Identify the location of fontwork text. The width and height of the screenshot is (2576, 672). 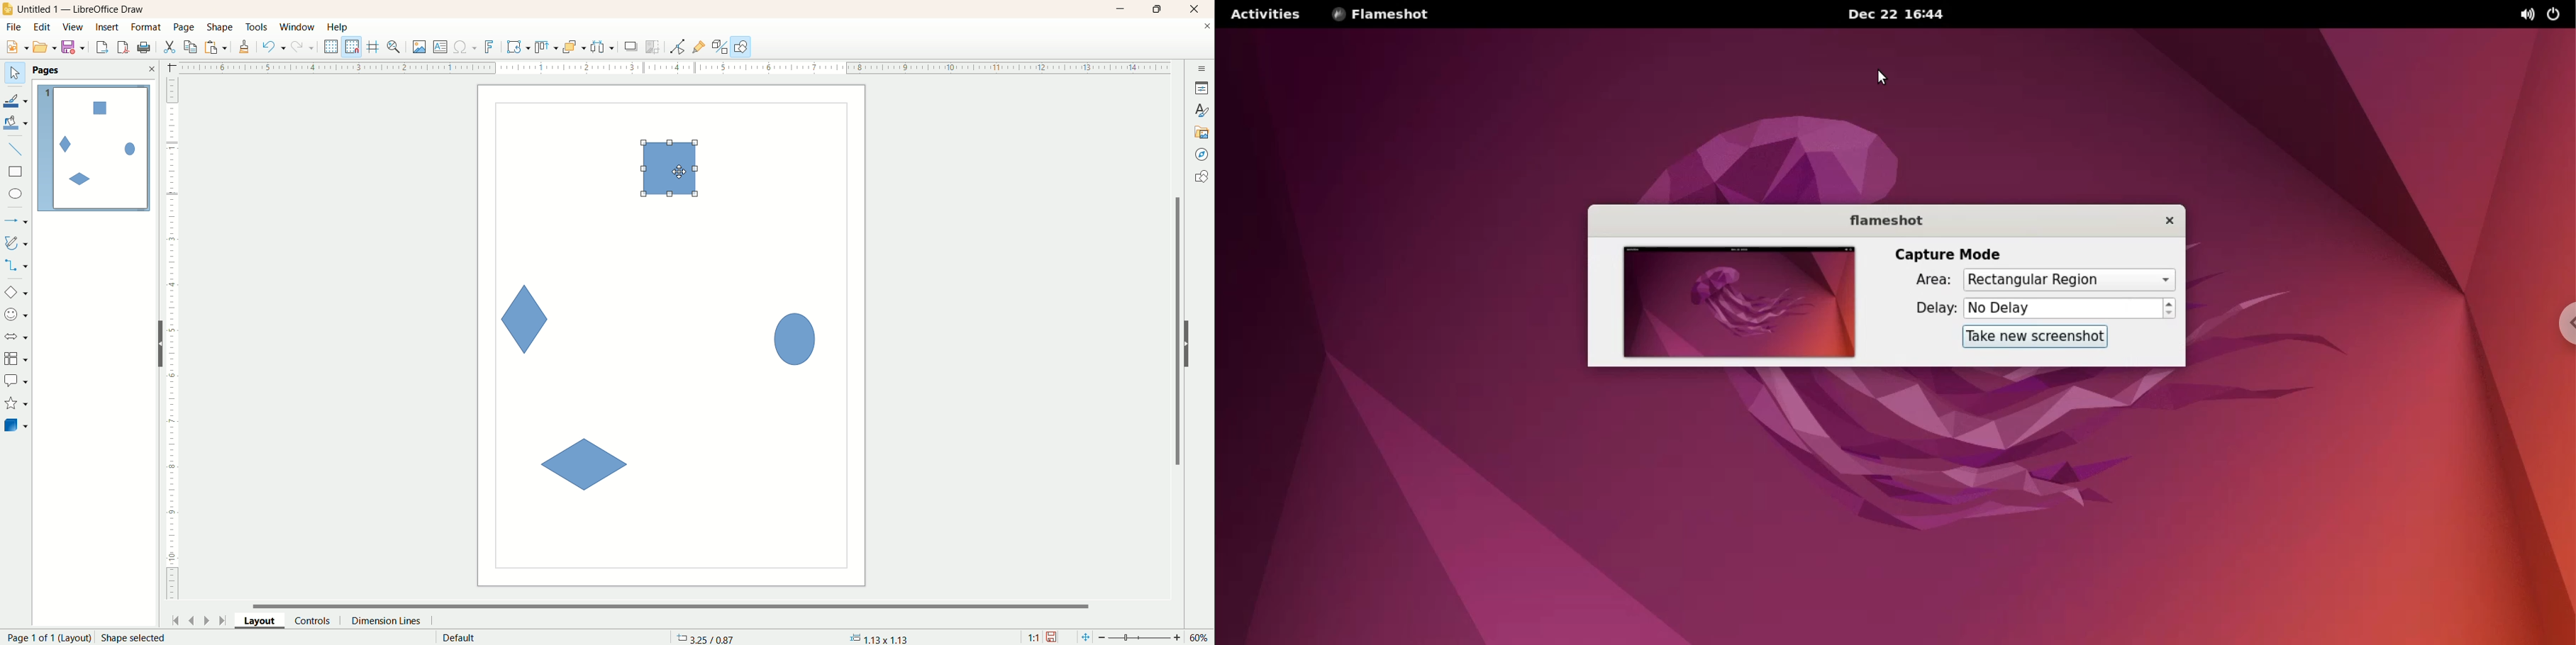
(492, 47).